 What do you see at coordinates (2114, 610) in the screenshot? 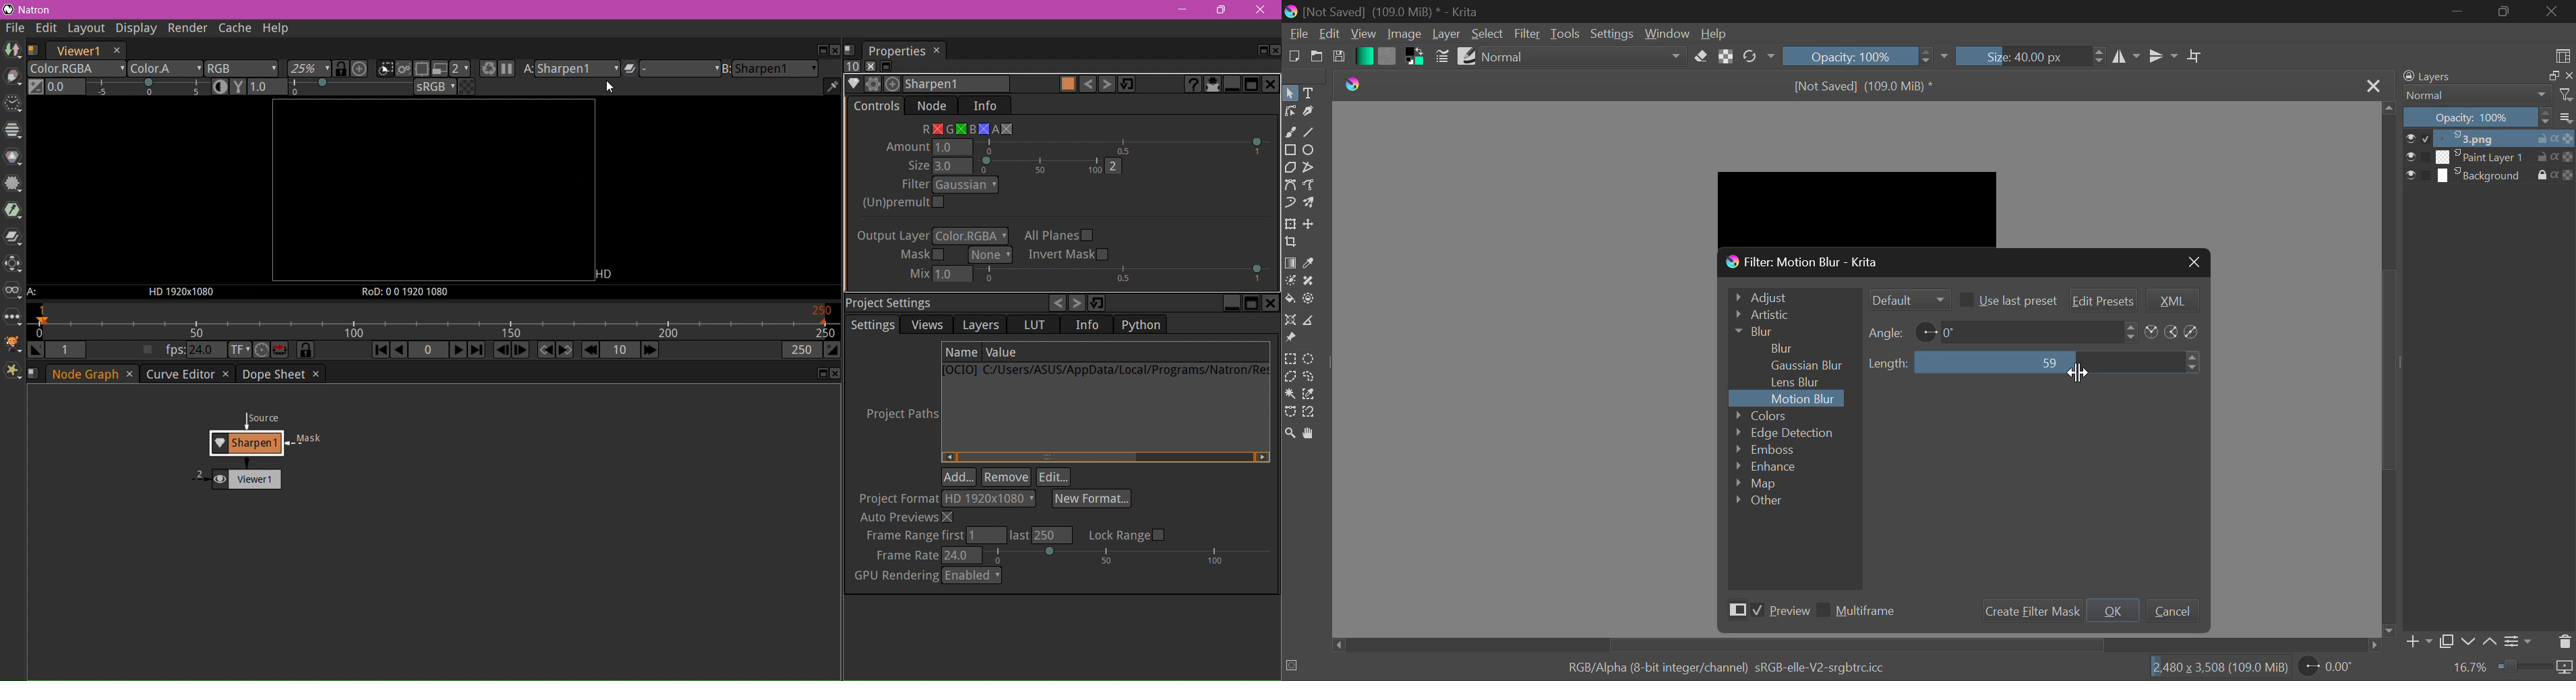
I see `OK` at bounding box center [2114, 610].